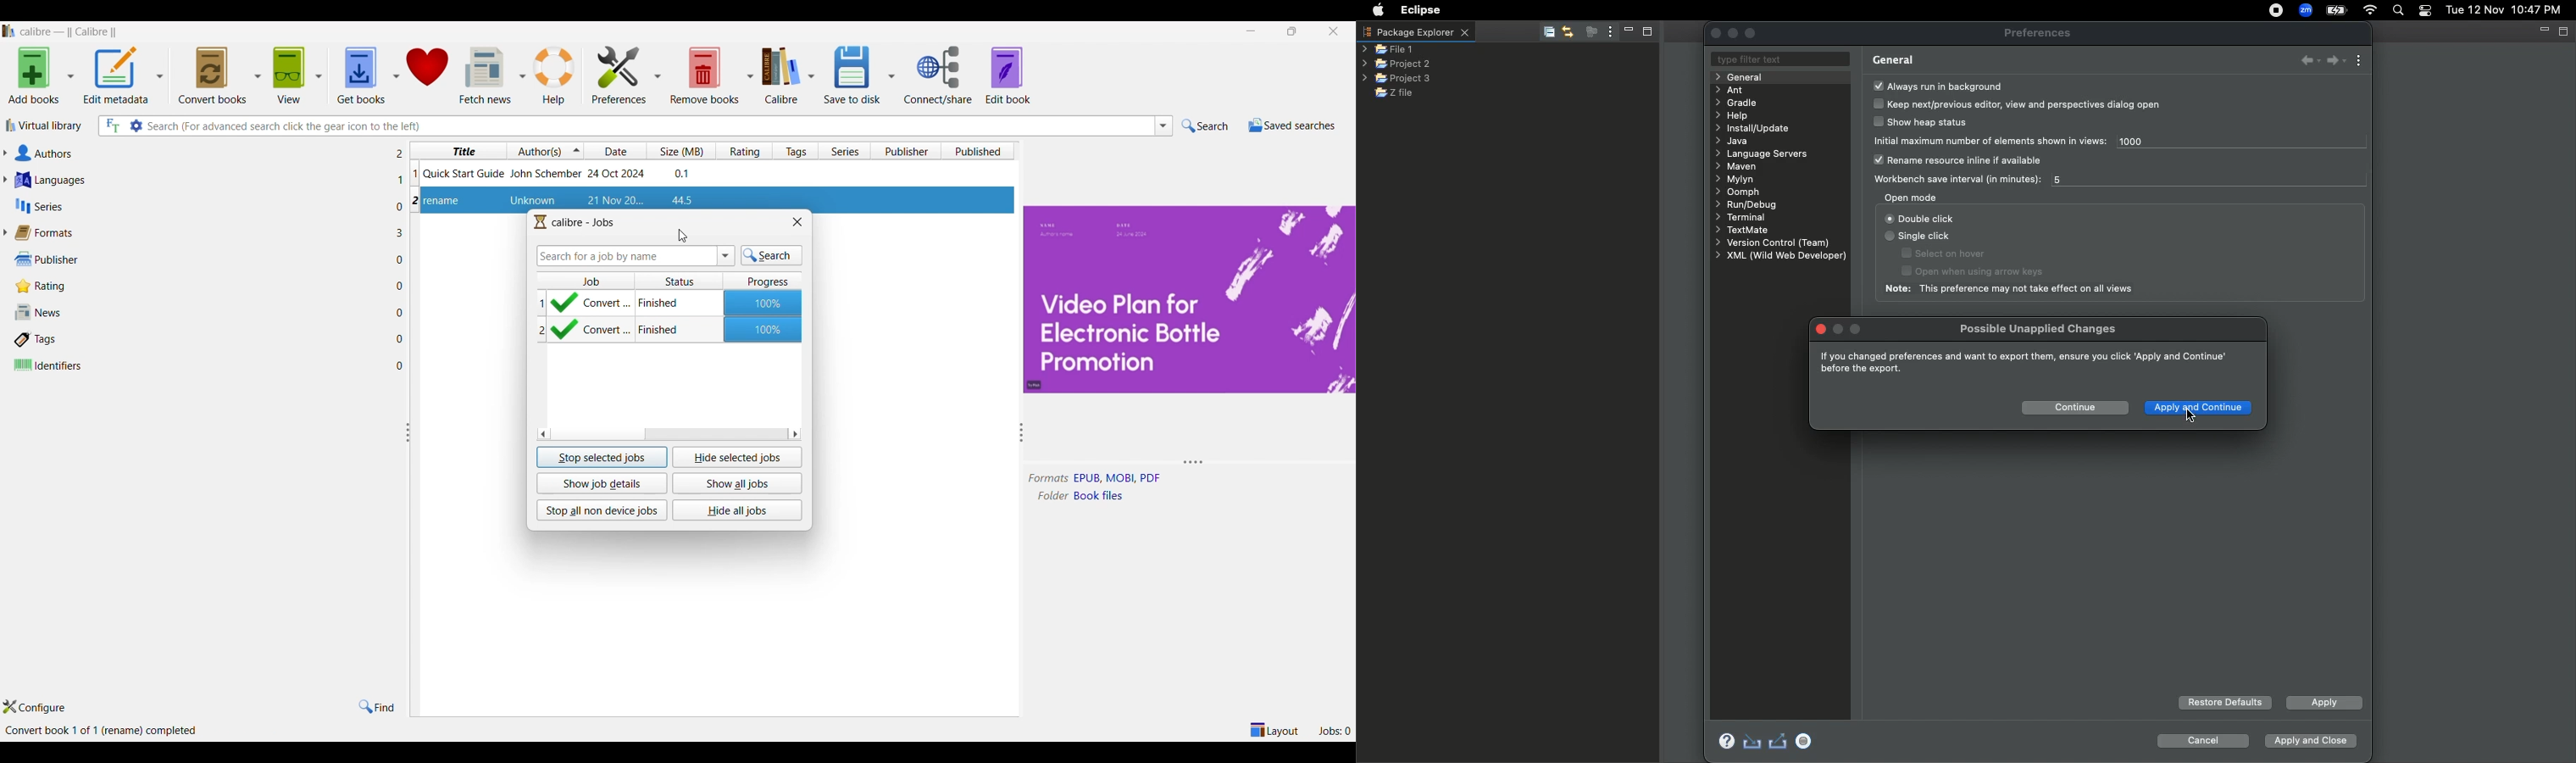 This screenshot has width=2576, height=784. What do you see at coordinates (681, 150) in the screenshot?
I see `Size column` at bounding box center [681, 150].